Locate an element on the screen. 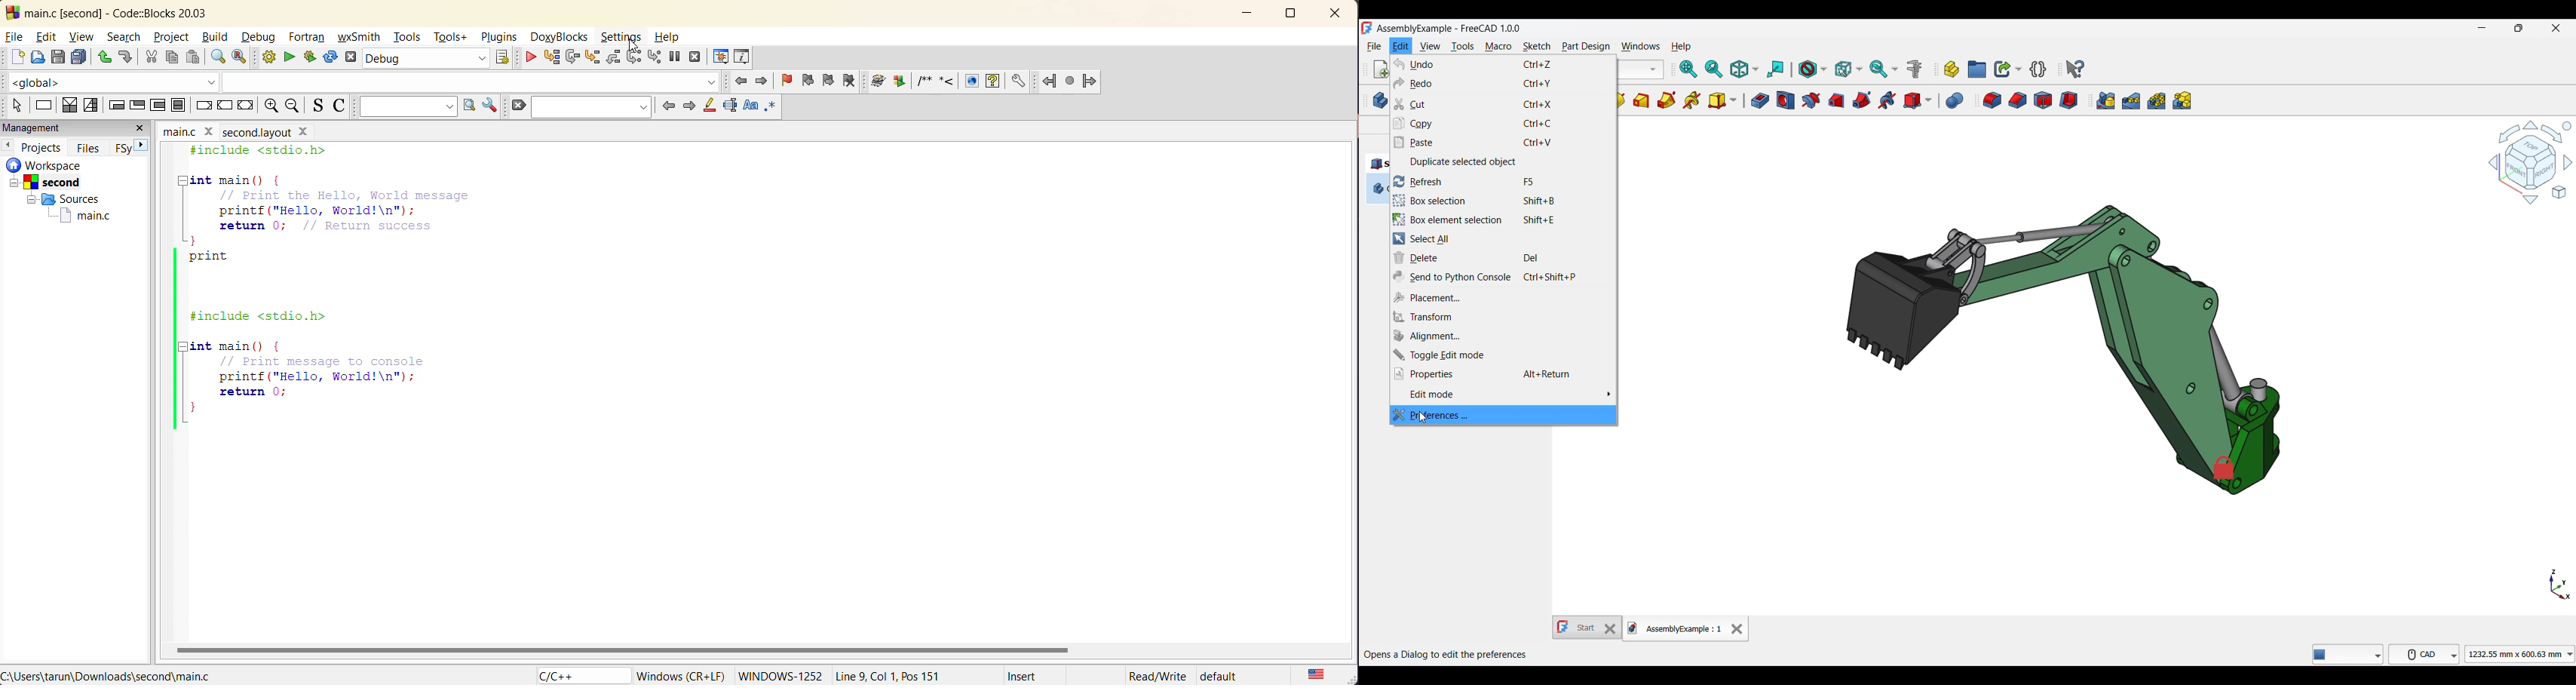  tools+ is located at coordinates (452, 35).